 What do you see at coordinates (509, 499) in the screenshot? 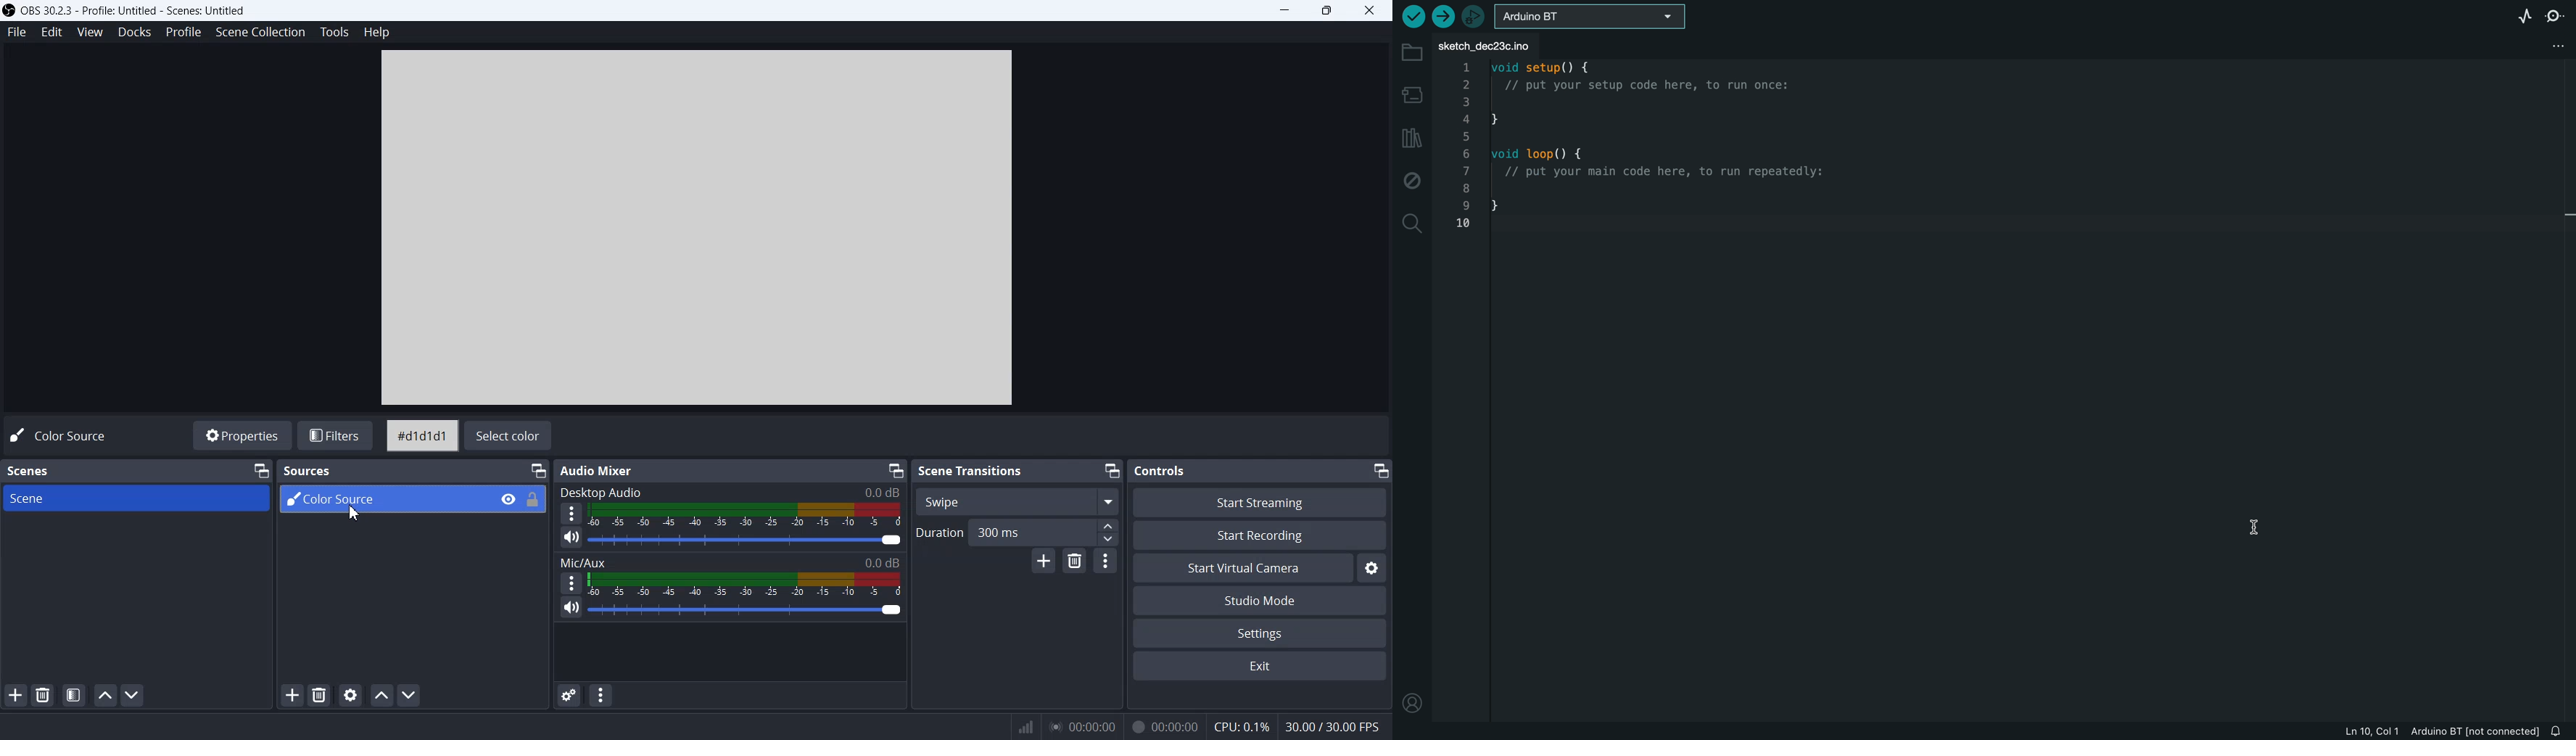
I see `Eye` at bounding box center [509, 499].